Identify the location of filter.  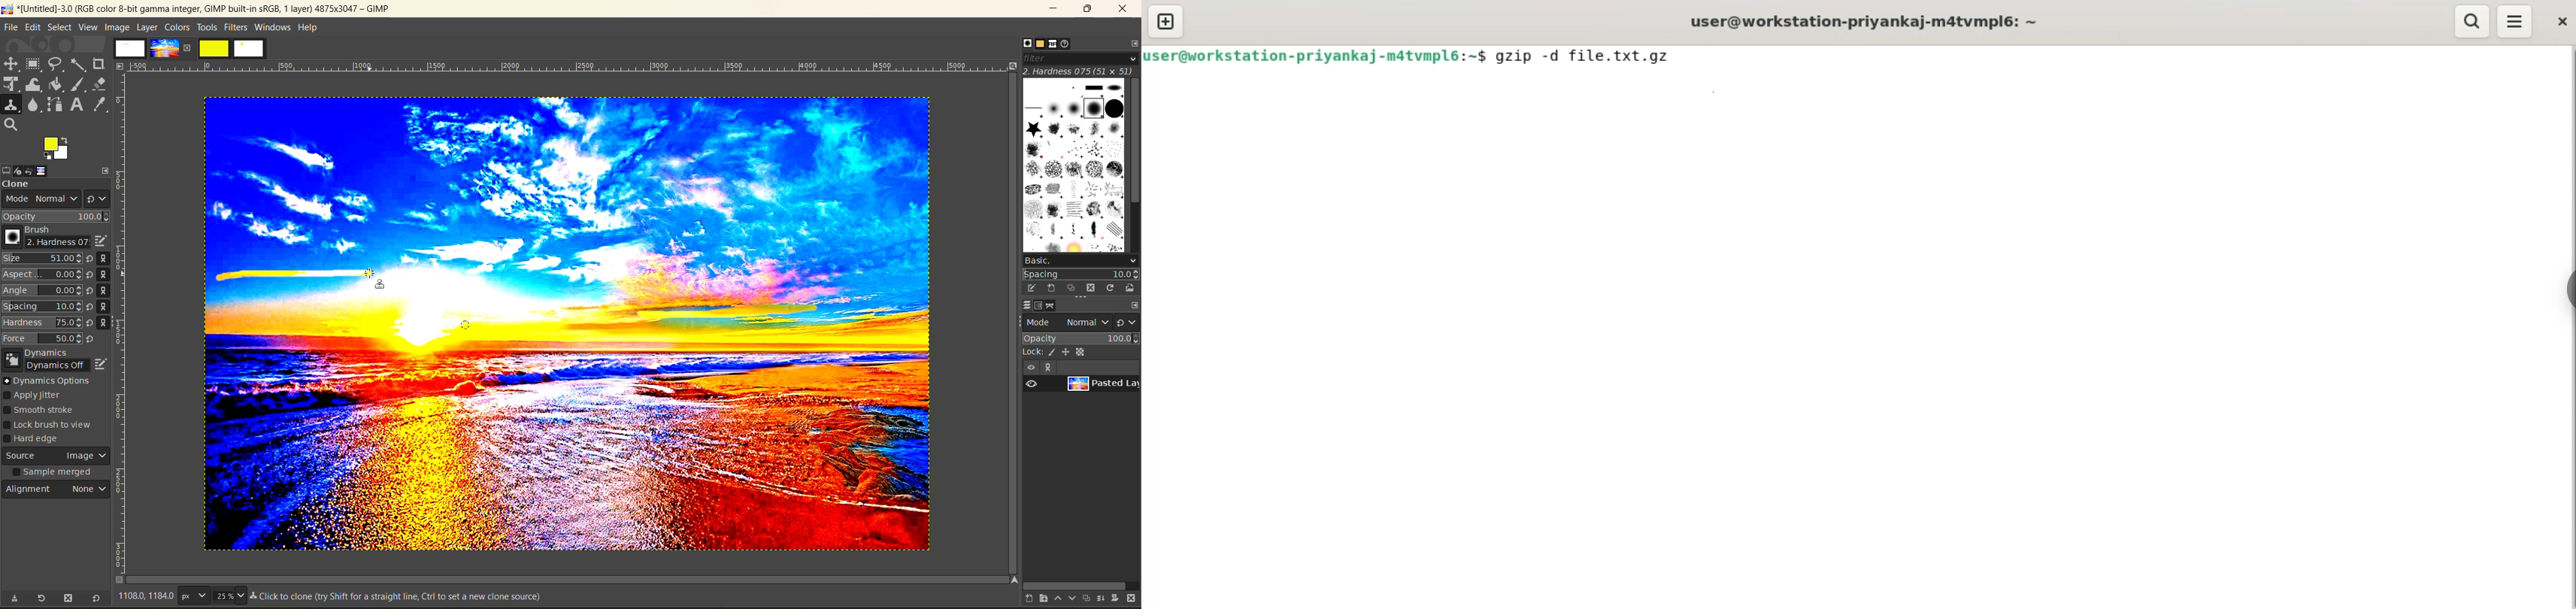
(1079, 58).